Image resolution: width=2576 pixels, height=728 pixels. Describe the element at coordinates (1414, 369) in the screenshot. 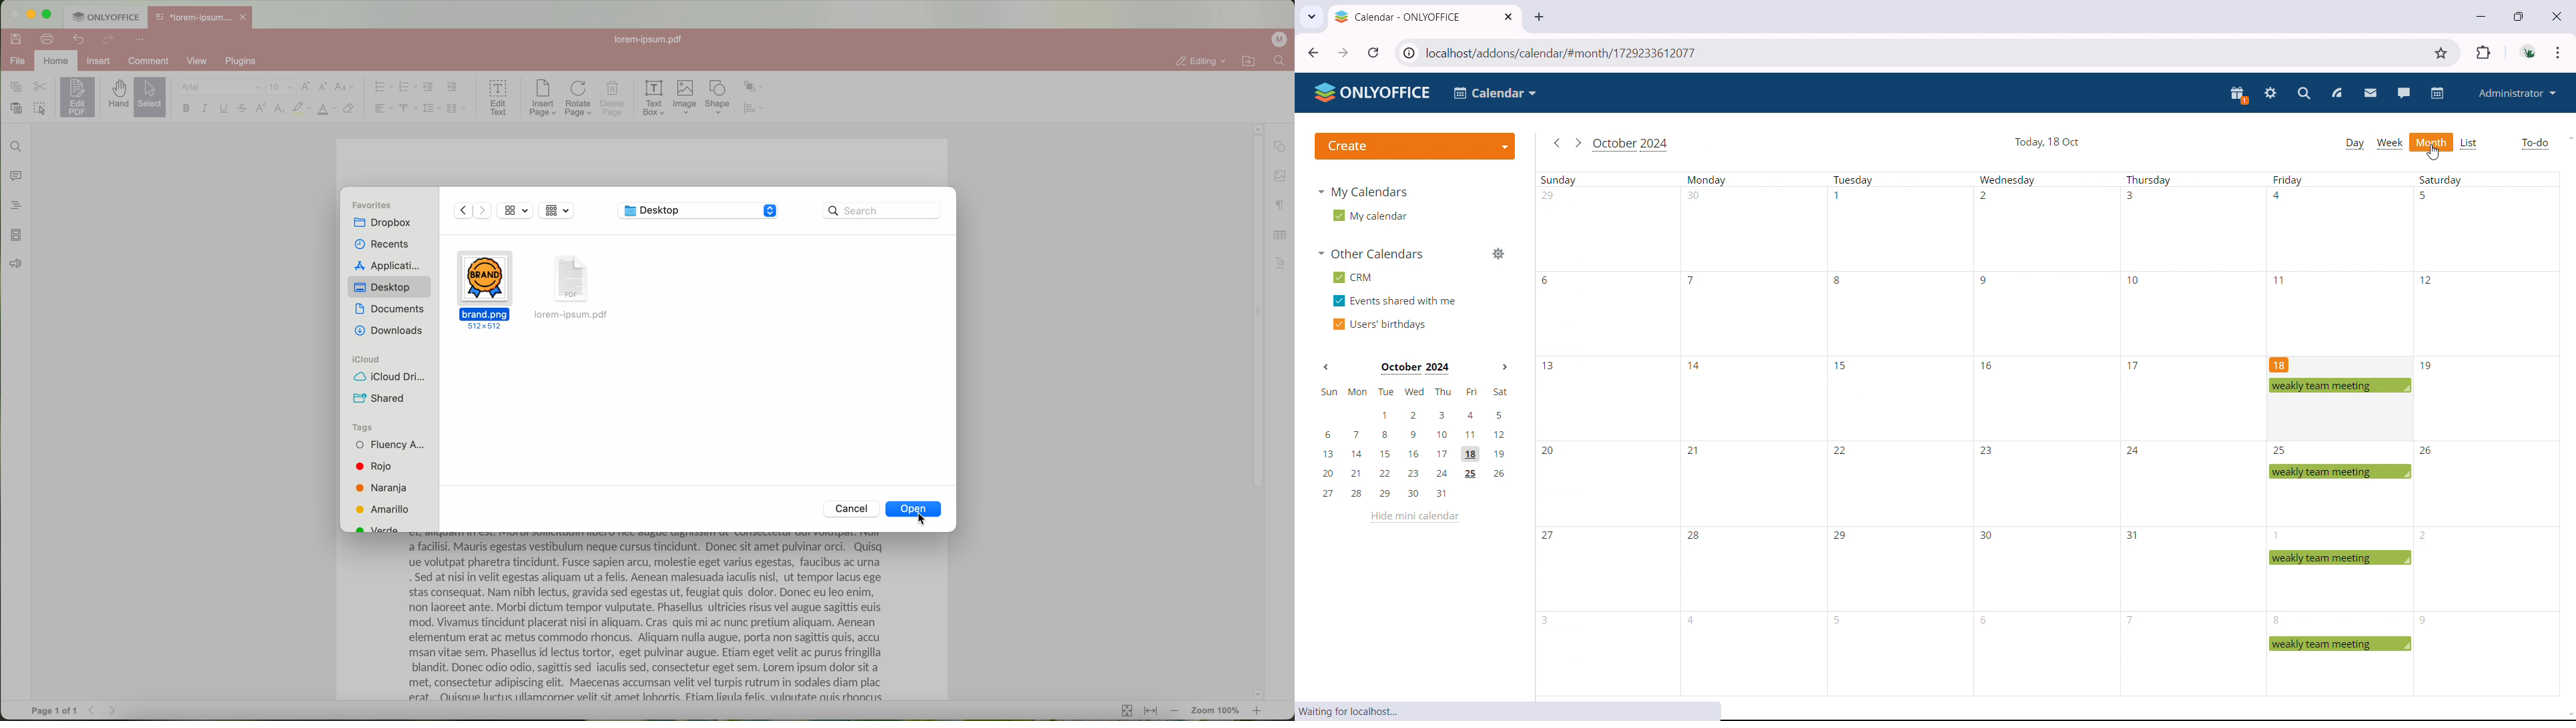

I see `Current month on display` at that location.